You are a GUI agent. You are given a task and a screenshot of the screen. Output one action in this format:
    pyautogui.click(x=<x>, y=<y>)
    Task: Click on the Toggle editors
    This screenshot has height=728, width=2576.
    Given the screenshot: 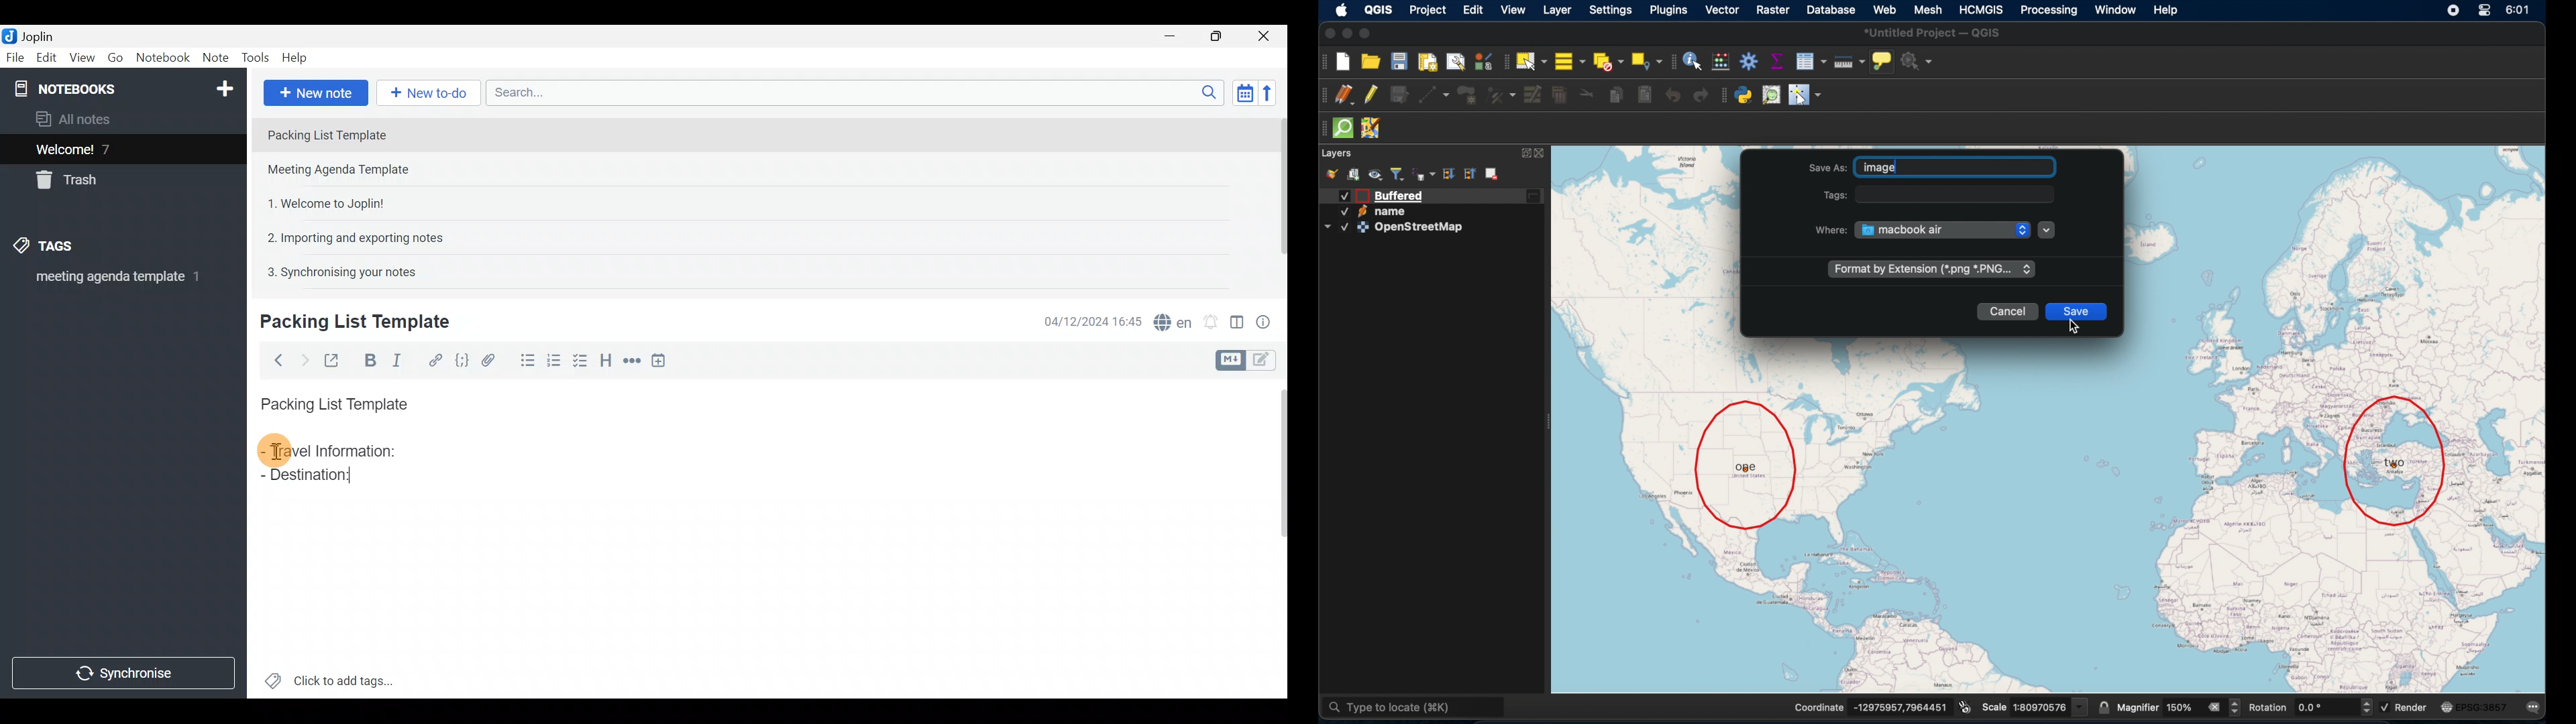 What is the action you would take?
    pyautogui.click(x=1232, y=359)
    